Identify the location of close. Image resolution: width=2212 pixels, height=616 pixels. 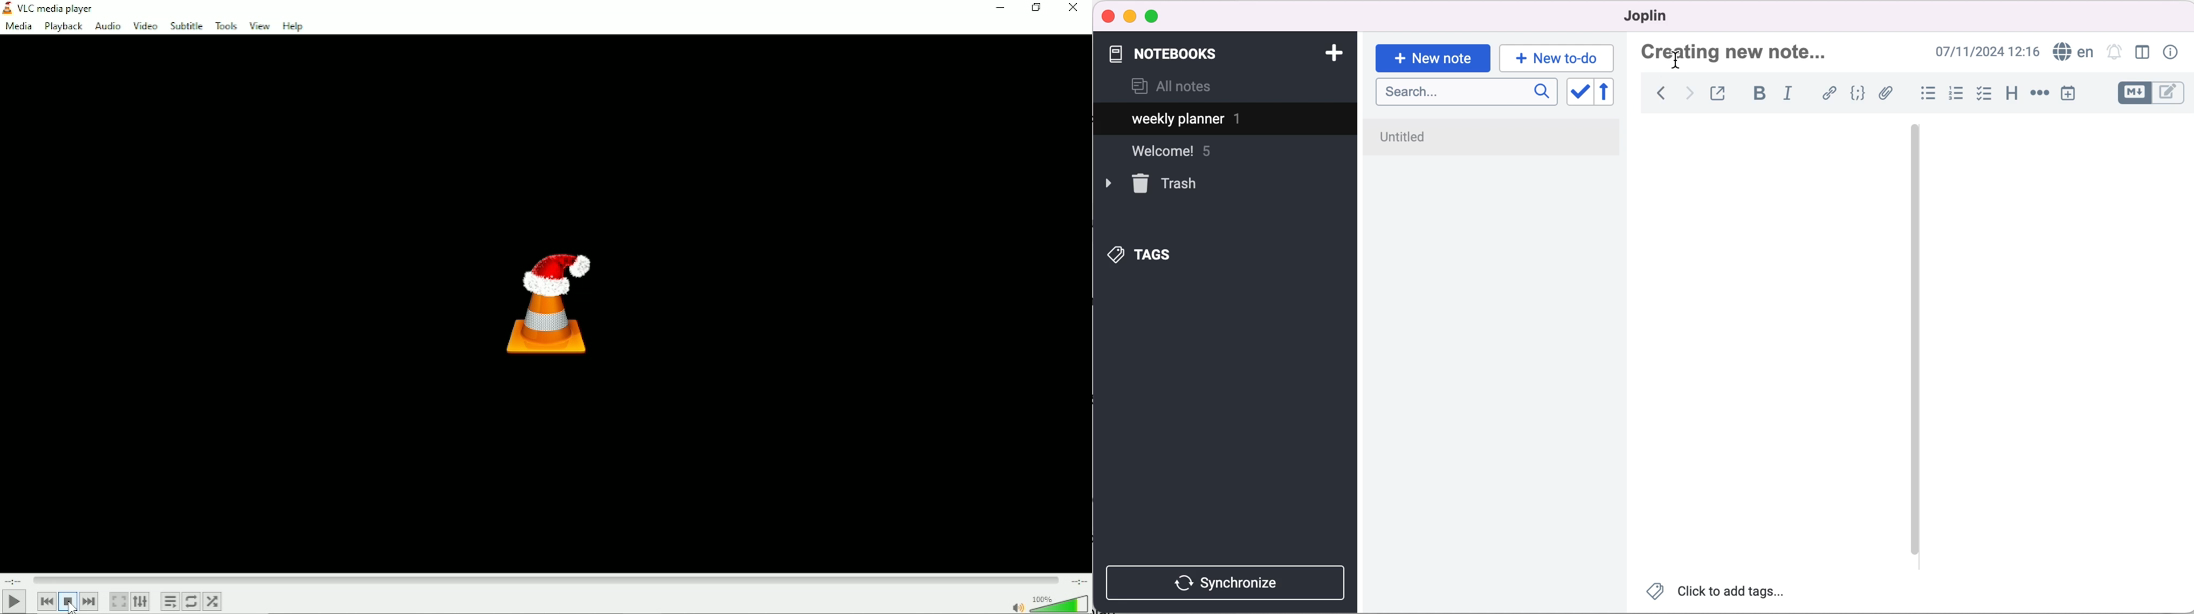
(1109, 16).